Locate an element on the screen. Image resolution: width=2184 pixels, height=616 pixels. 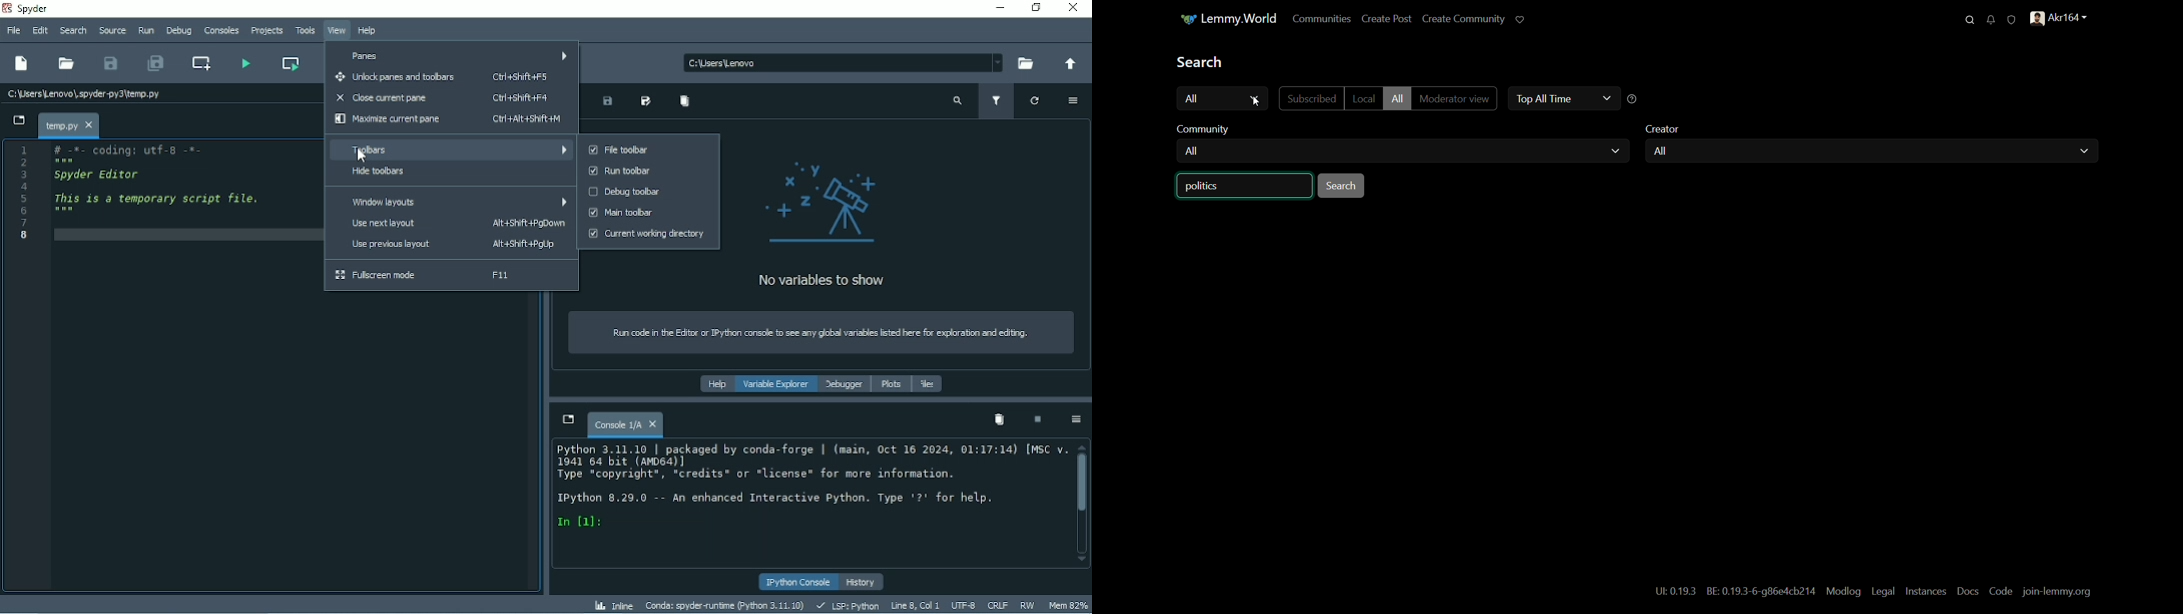
Search is located at coordinates (74, 30).